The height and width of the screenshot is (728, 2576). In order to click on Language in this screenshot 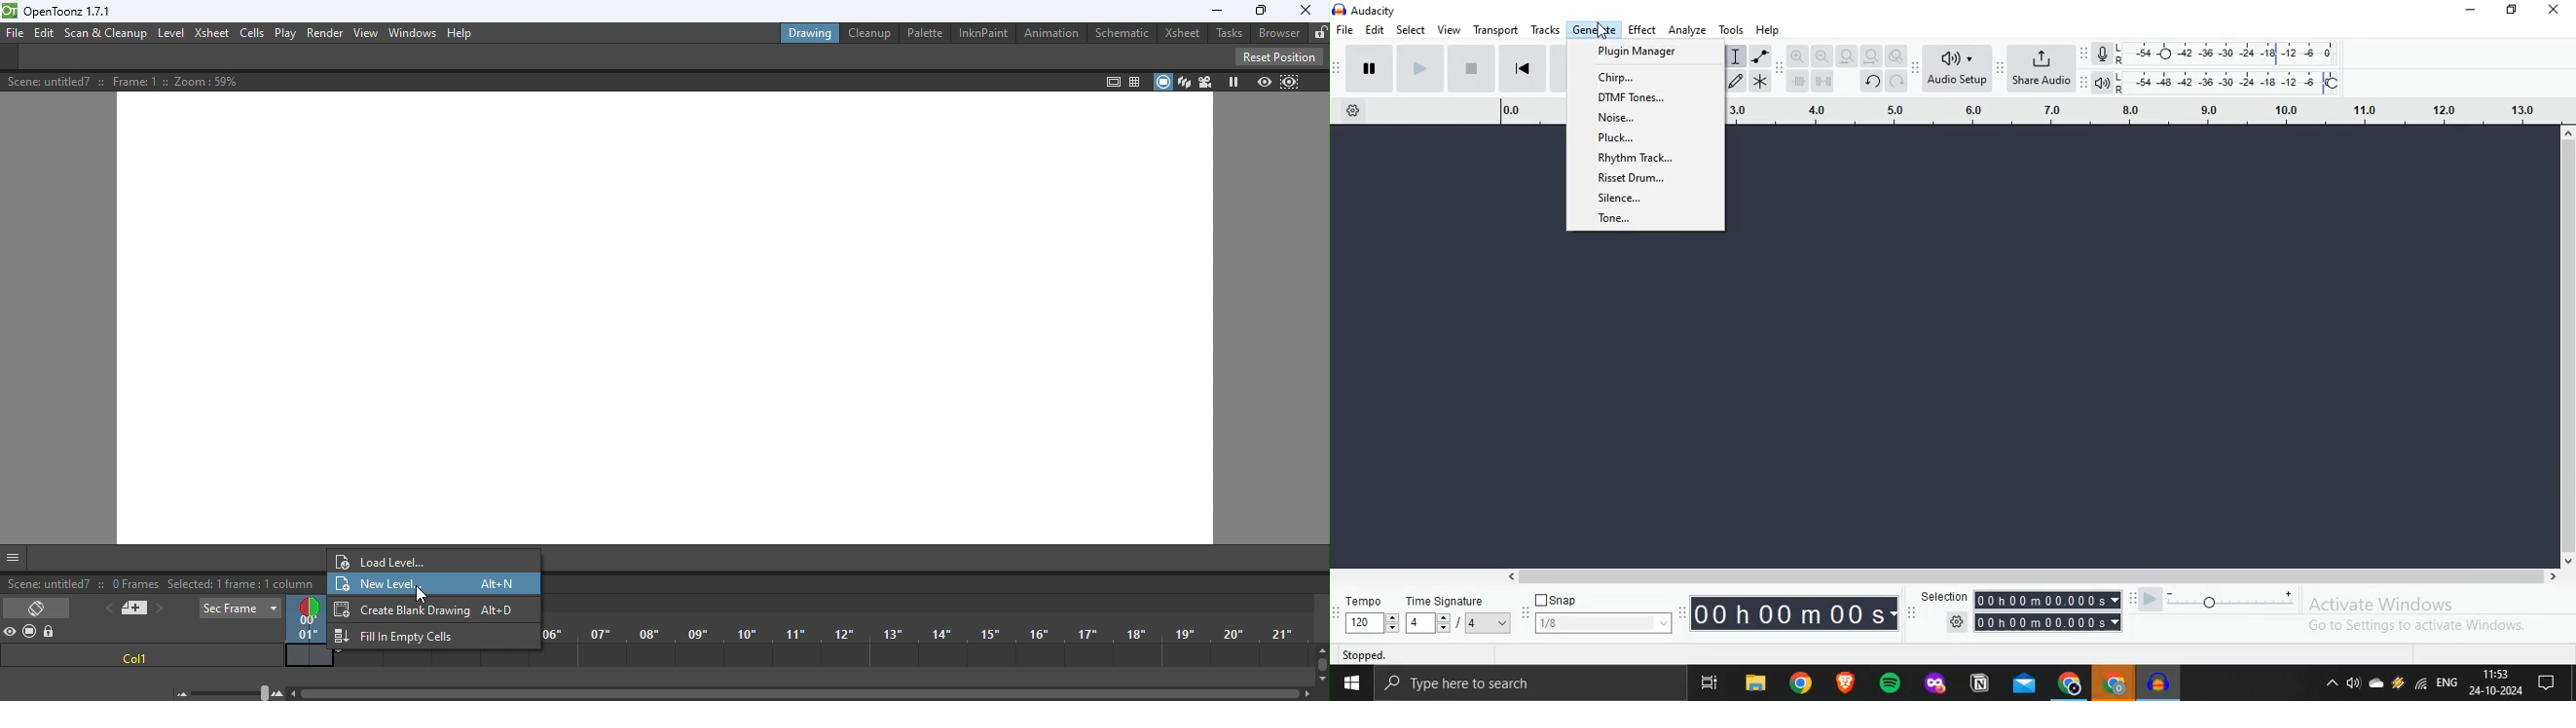, I will do `click(2451, 683)`.